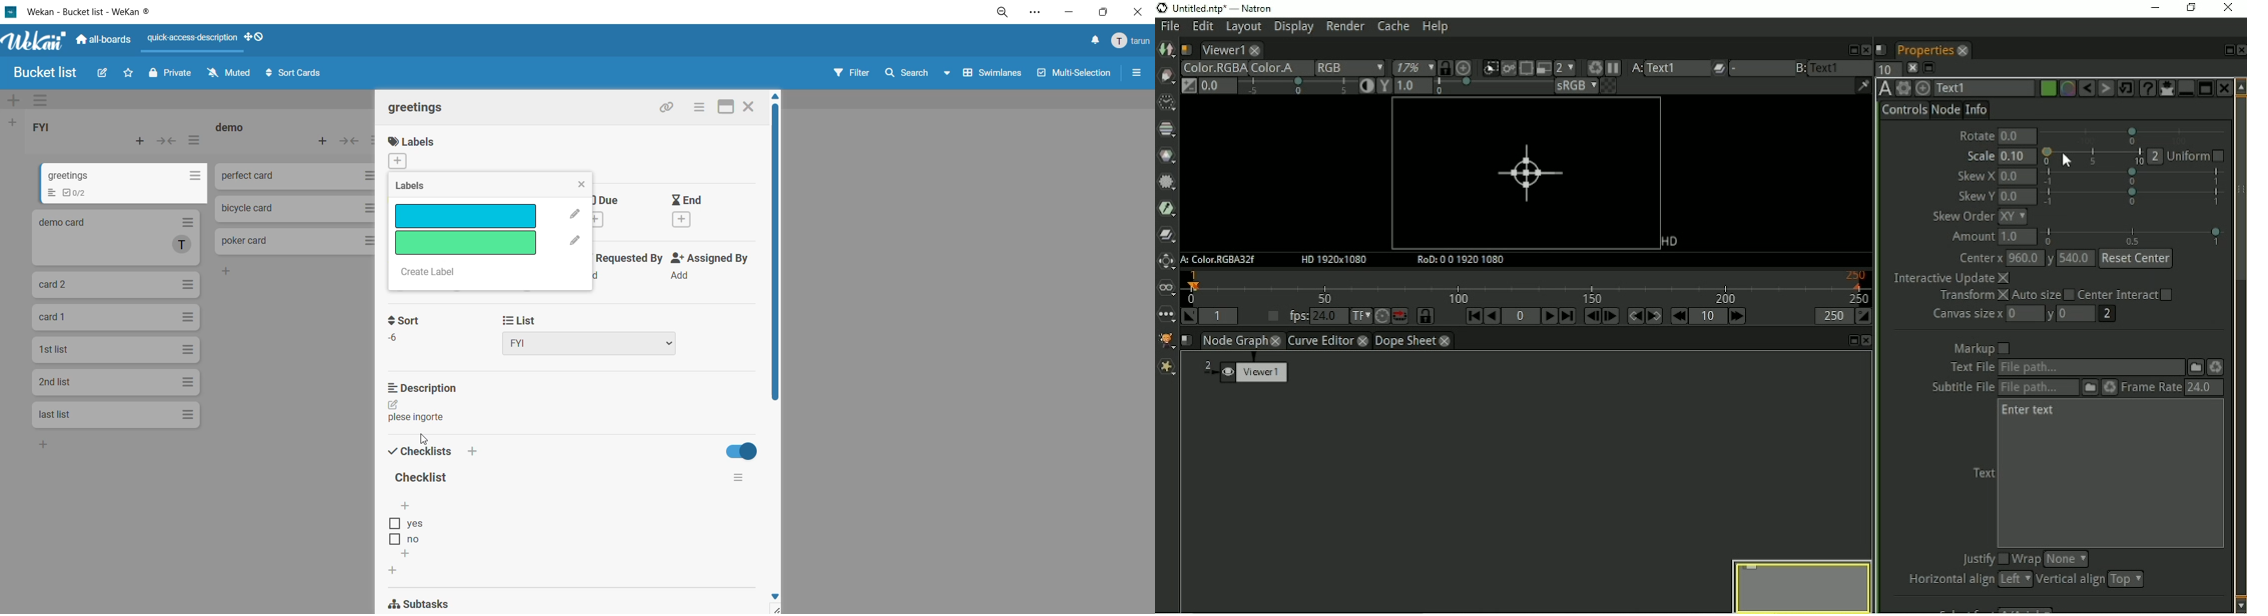 The width and height of the screenshot is (2268, 616). What do you see at coordinates (2081, 367) in the screenshot?
I see `Text file` at bounding box center [2081, 367].